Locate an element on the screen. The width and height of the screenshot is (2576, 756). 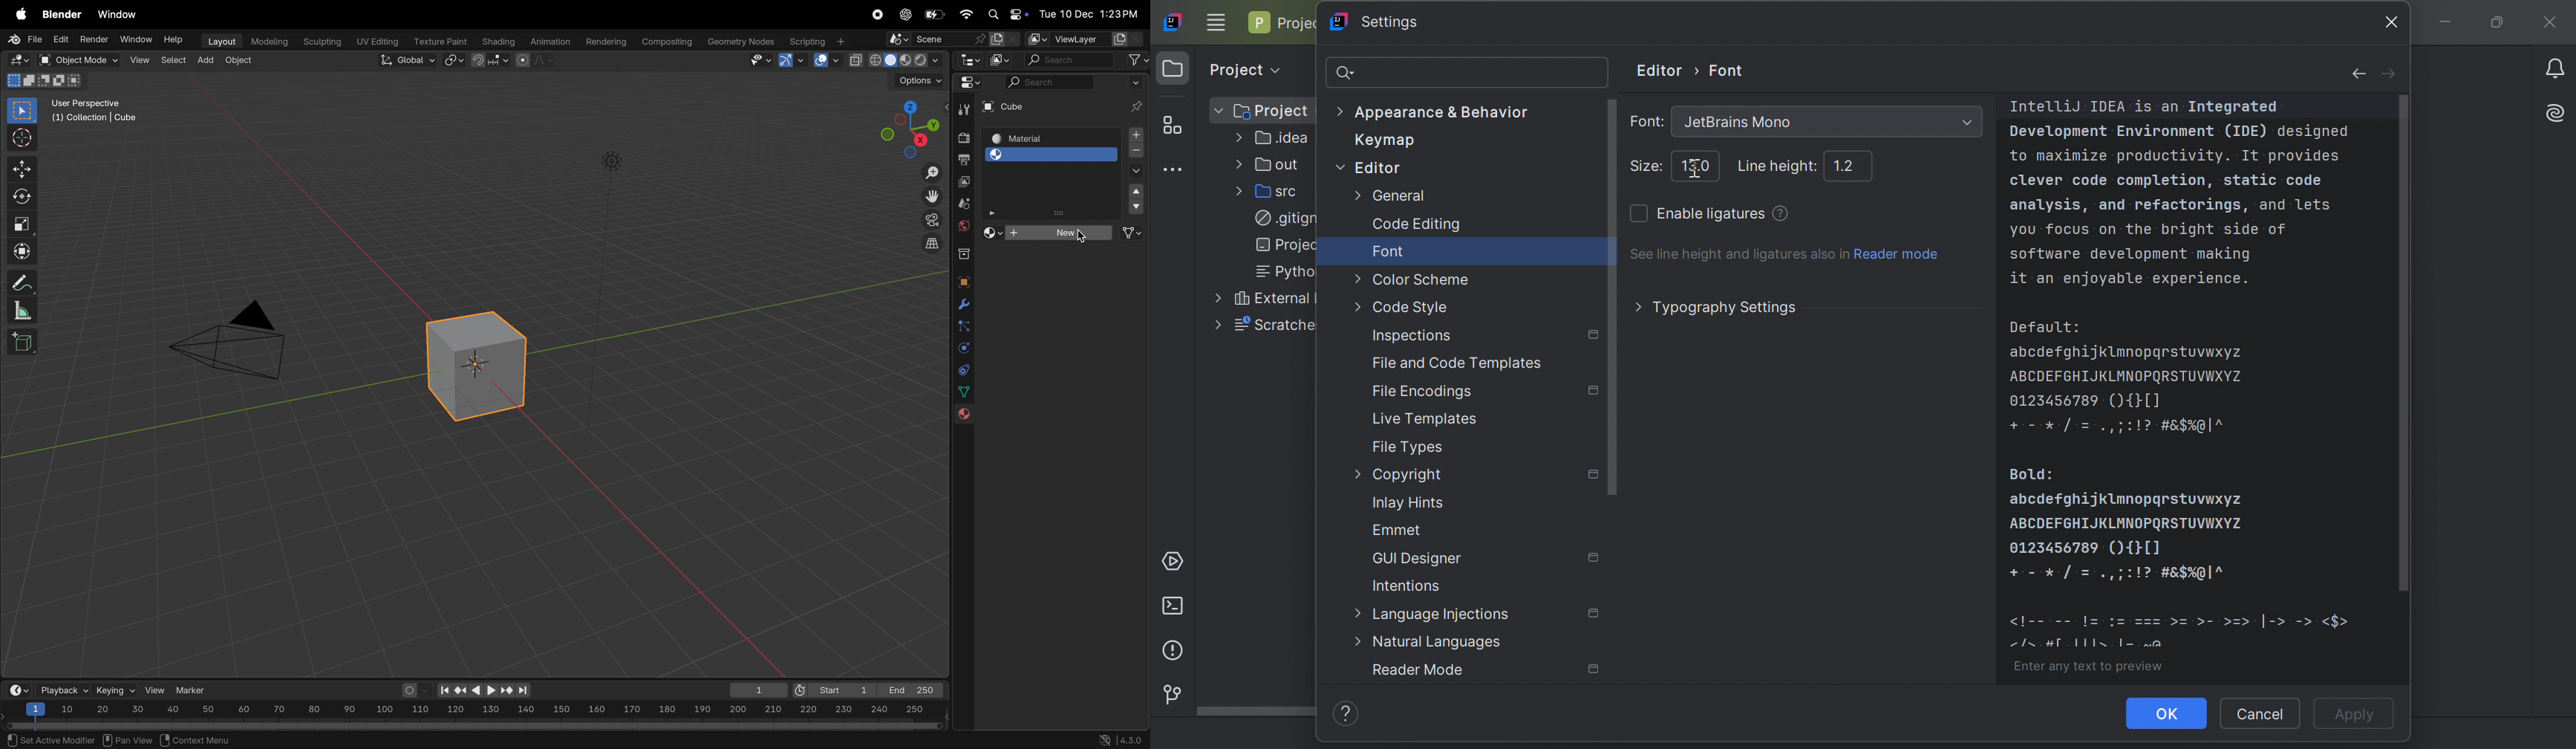
forward is located at coordinates (2390, 76).